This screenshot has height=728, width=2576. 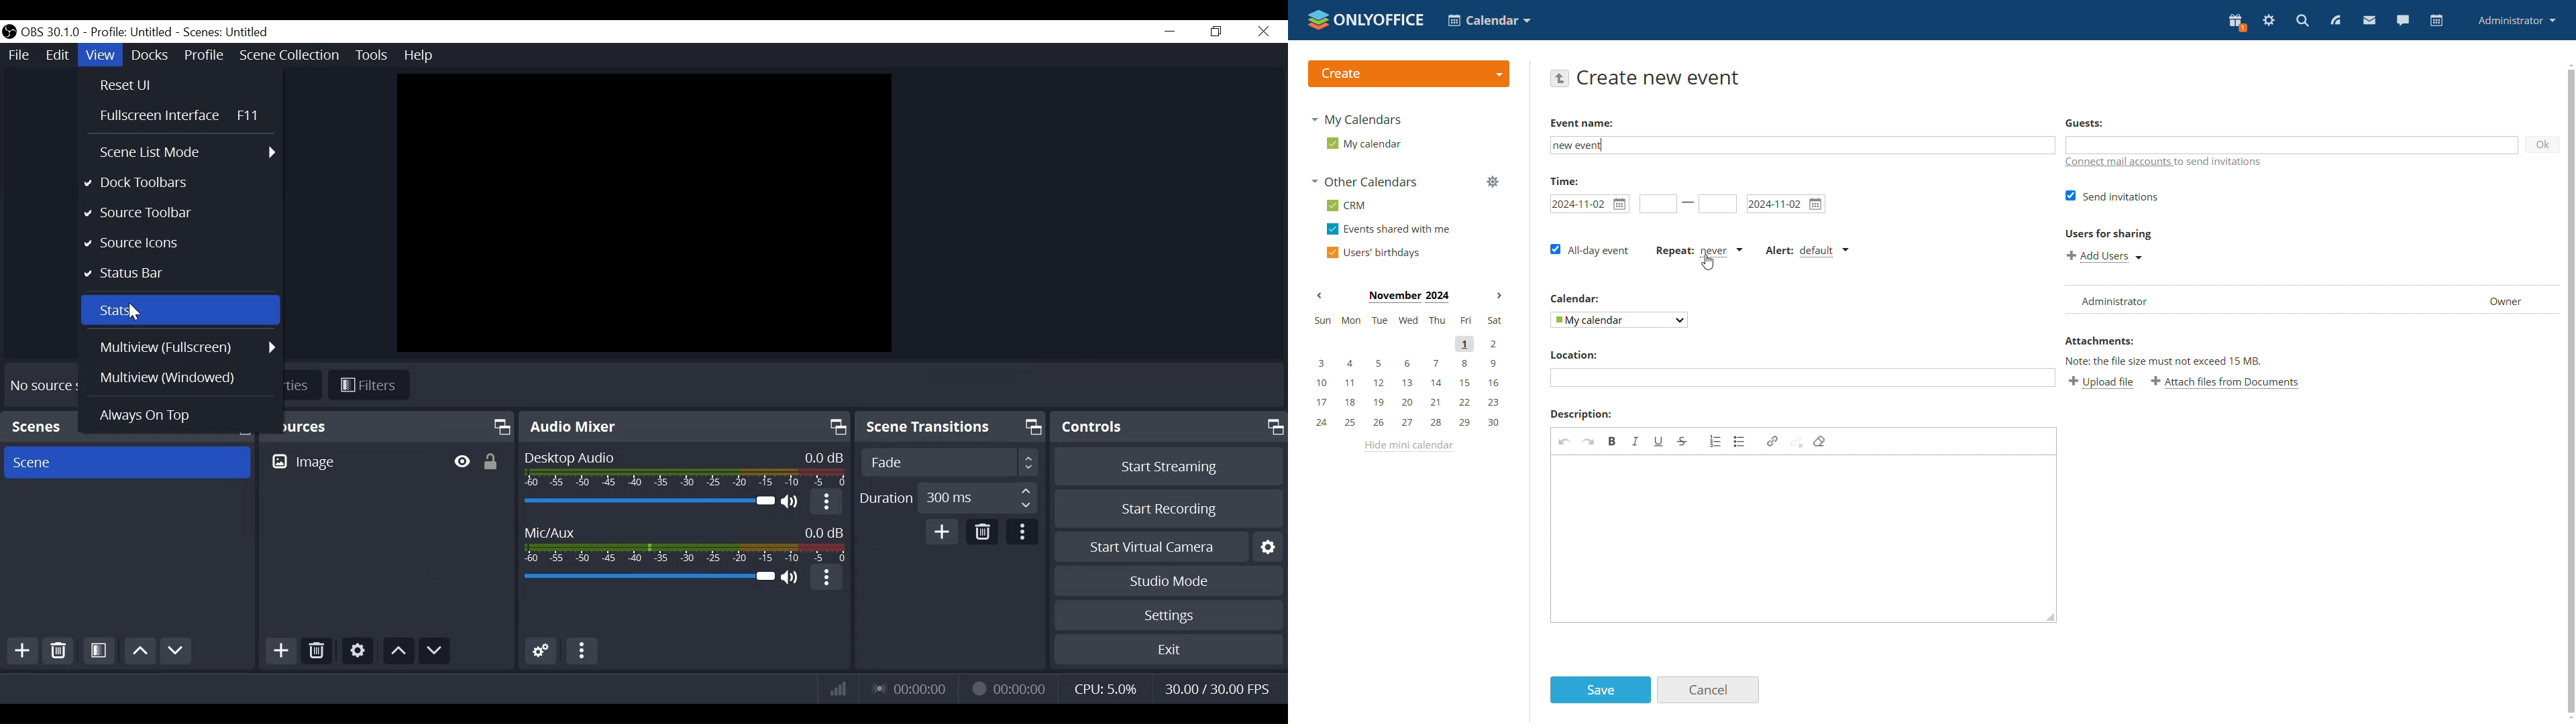 I want to click on Advanced Audio Settings, so click(x=541, y=651).